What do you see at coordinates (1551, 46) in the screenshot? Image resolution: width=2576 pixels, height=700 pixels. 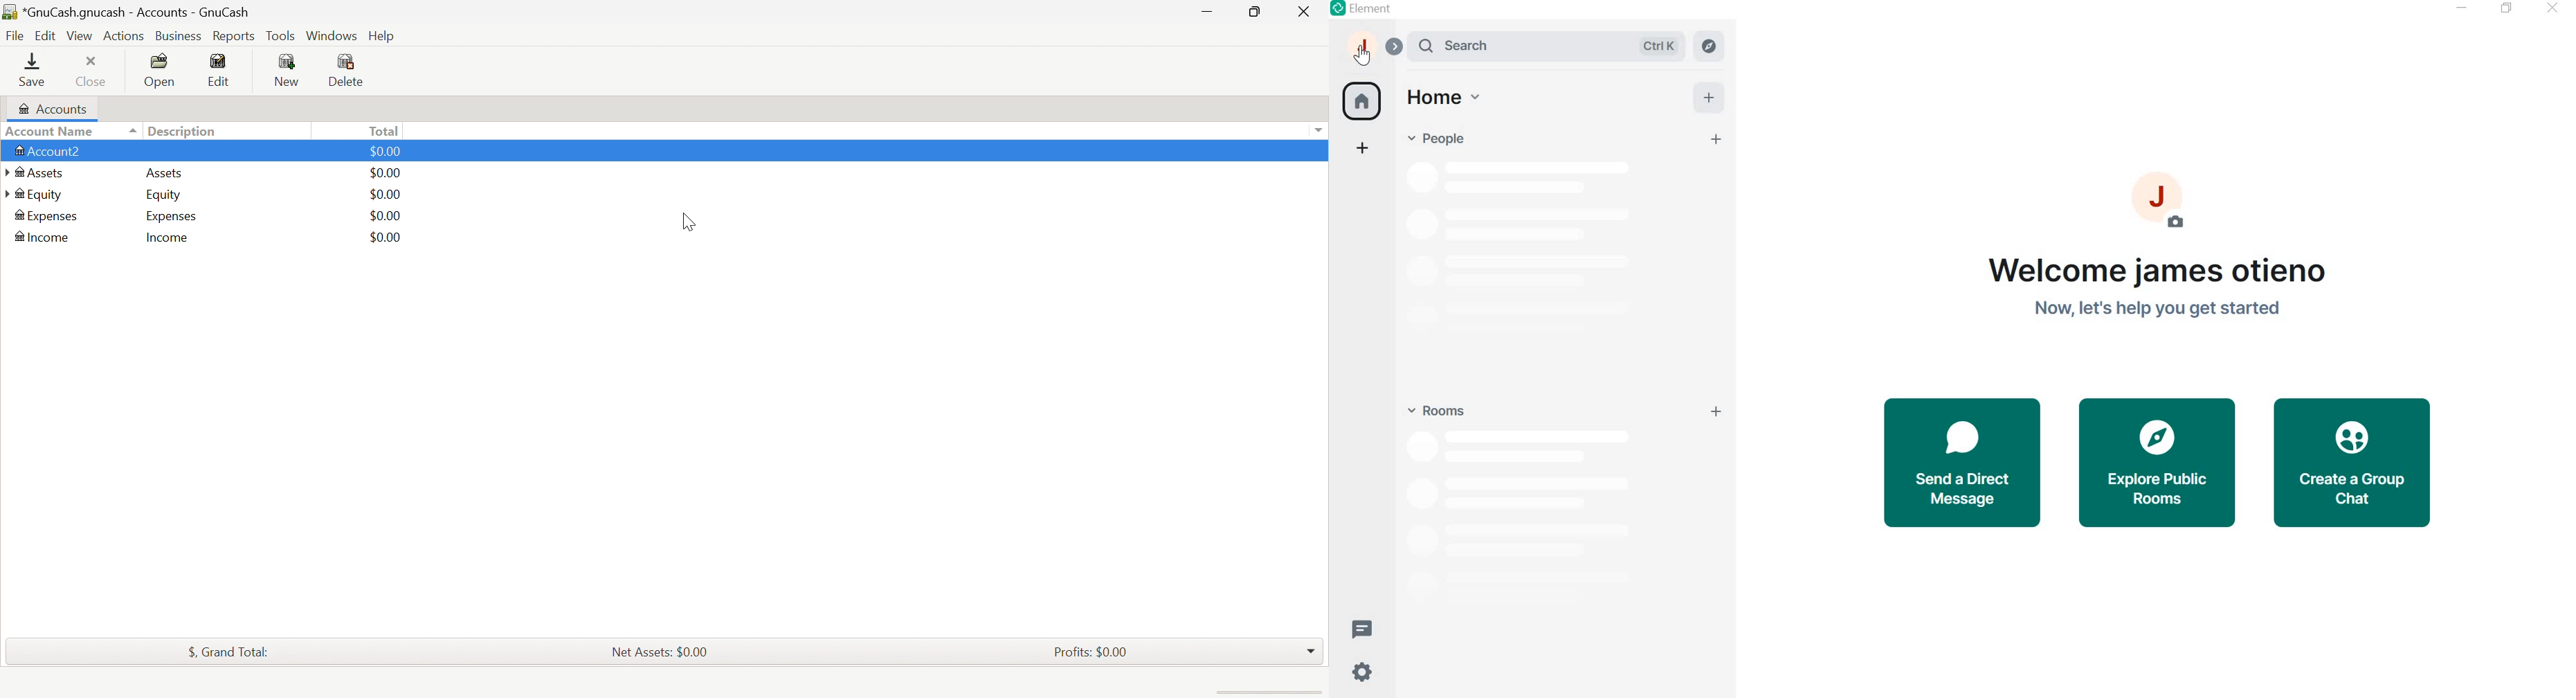 I see `SEARCH` at bounding box center [1551, 46].